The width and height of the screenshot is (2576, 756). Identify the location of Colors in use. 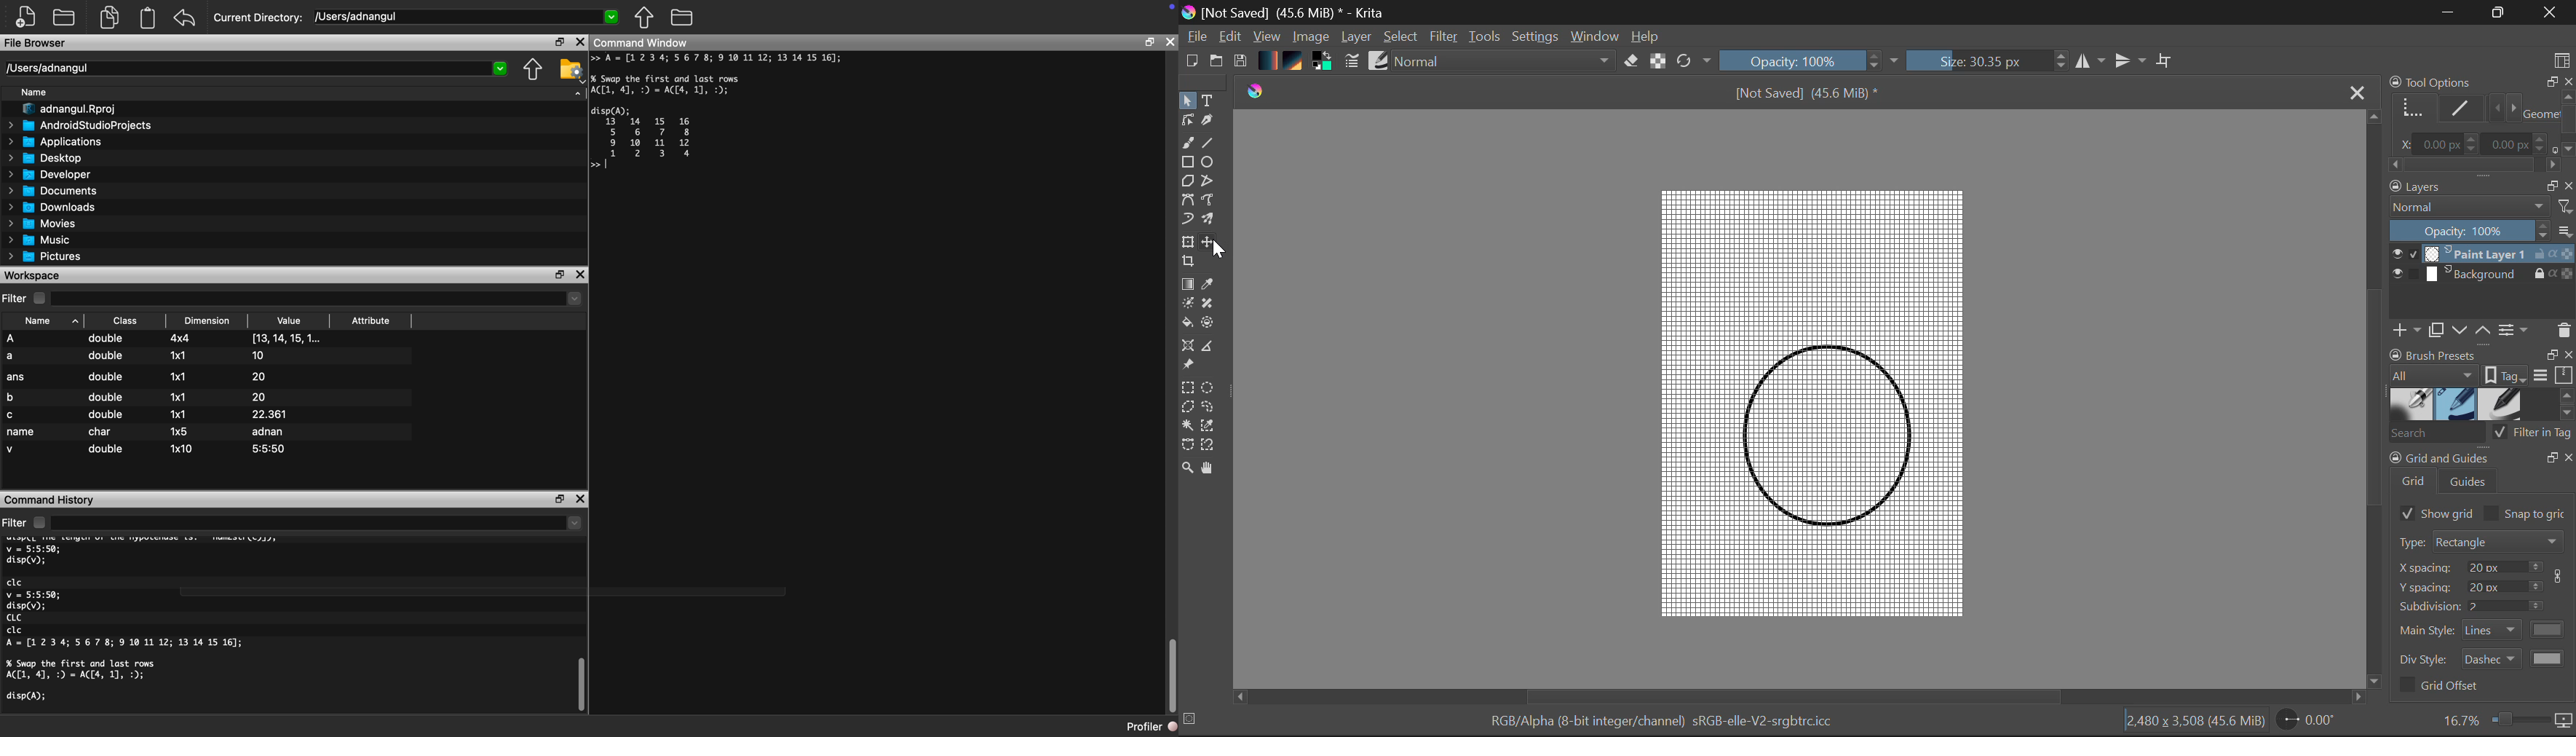
(1325, 63).